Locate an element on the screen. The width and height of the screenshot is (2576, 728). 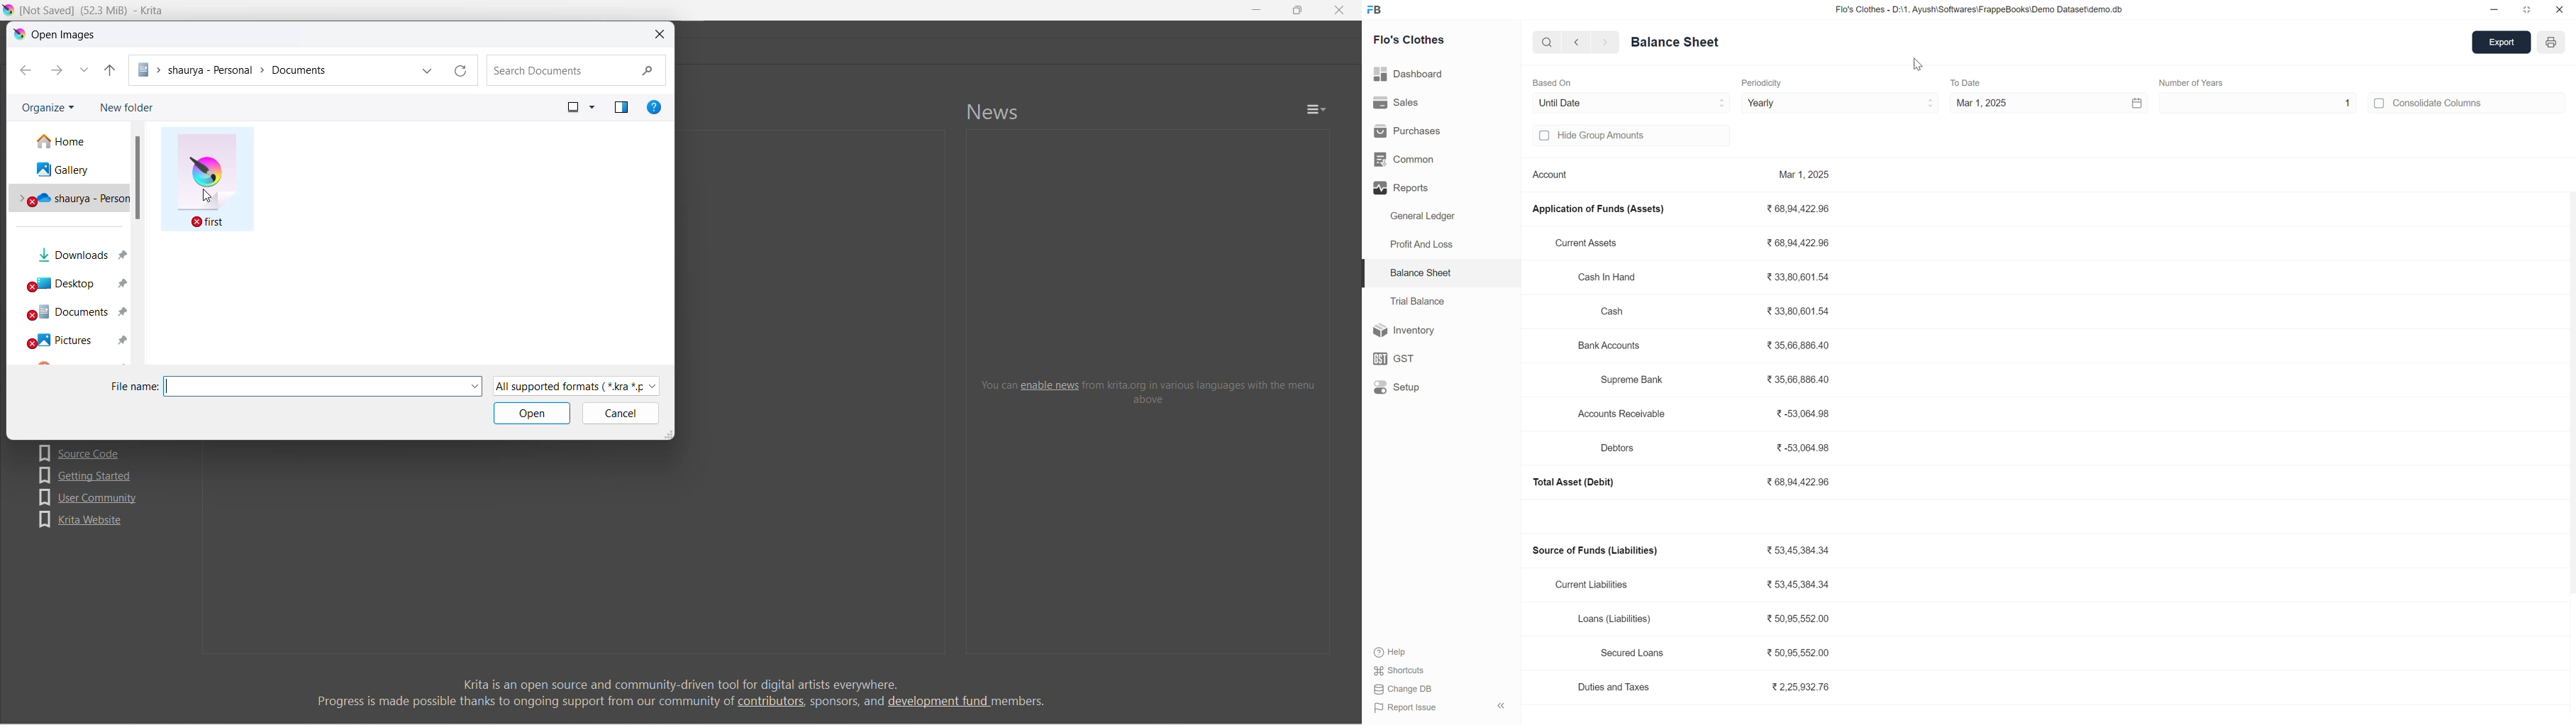
maximize is located at coordinates (1297, 10).